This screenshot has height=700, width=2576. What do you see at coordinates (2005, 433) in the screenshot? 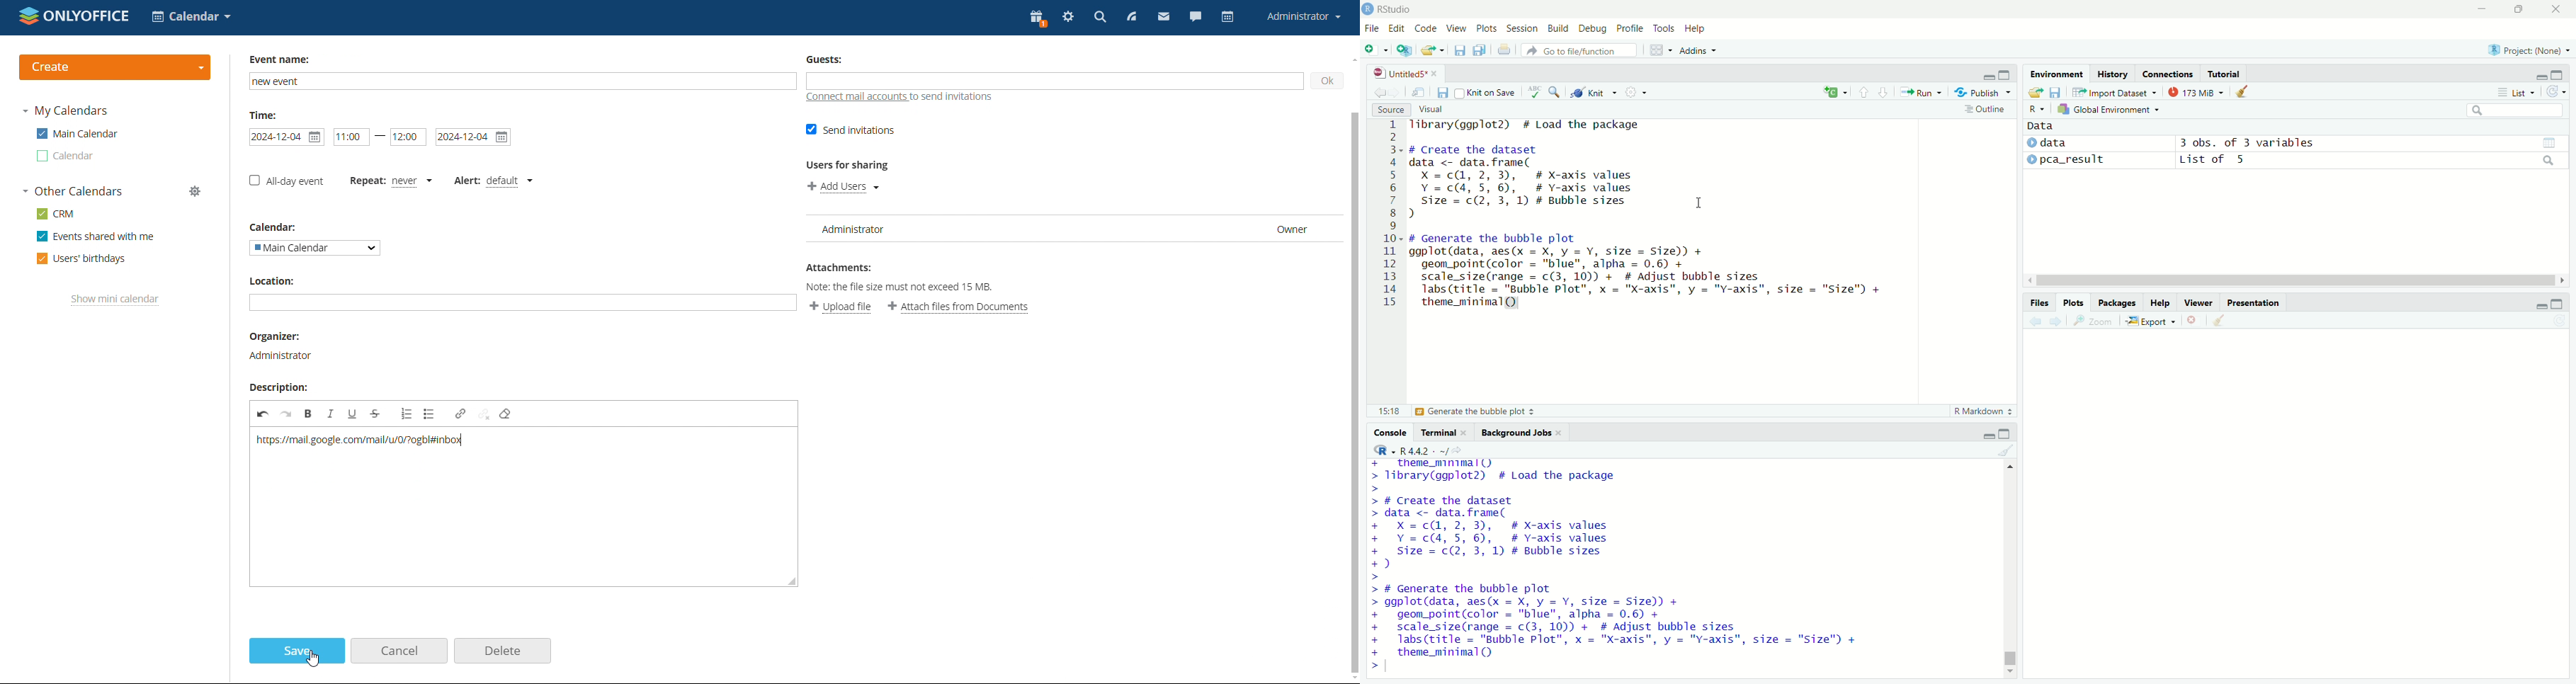
I see `maximize` at bounding box center [2005, 433].